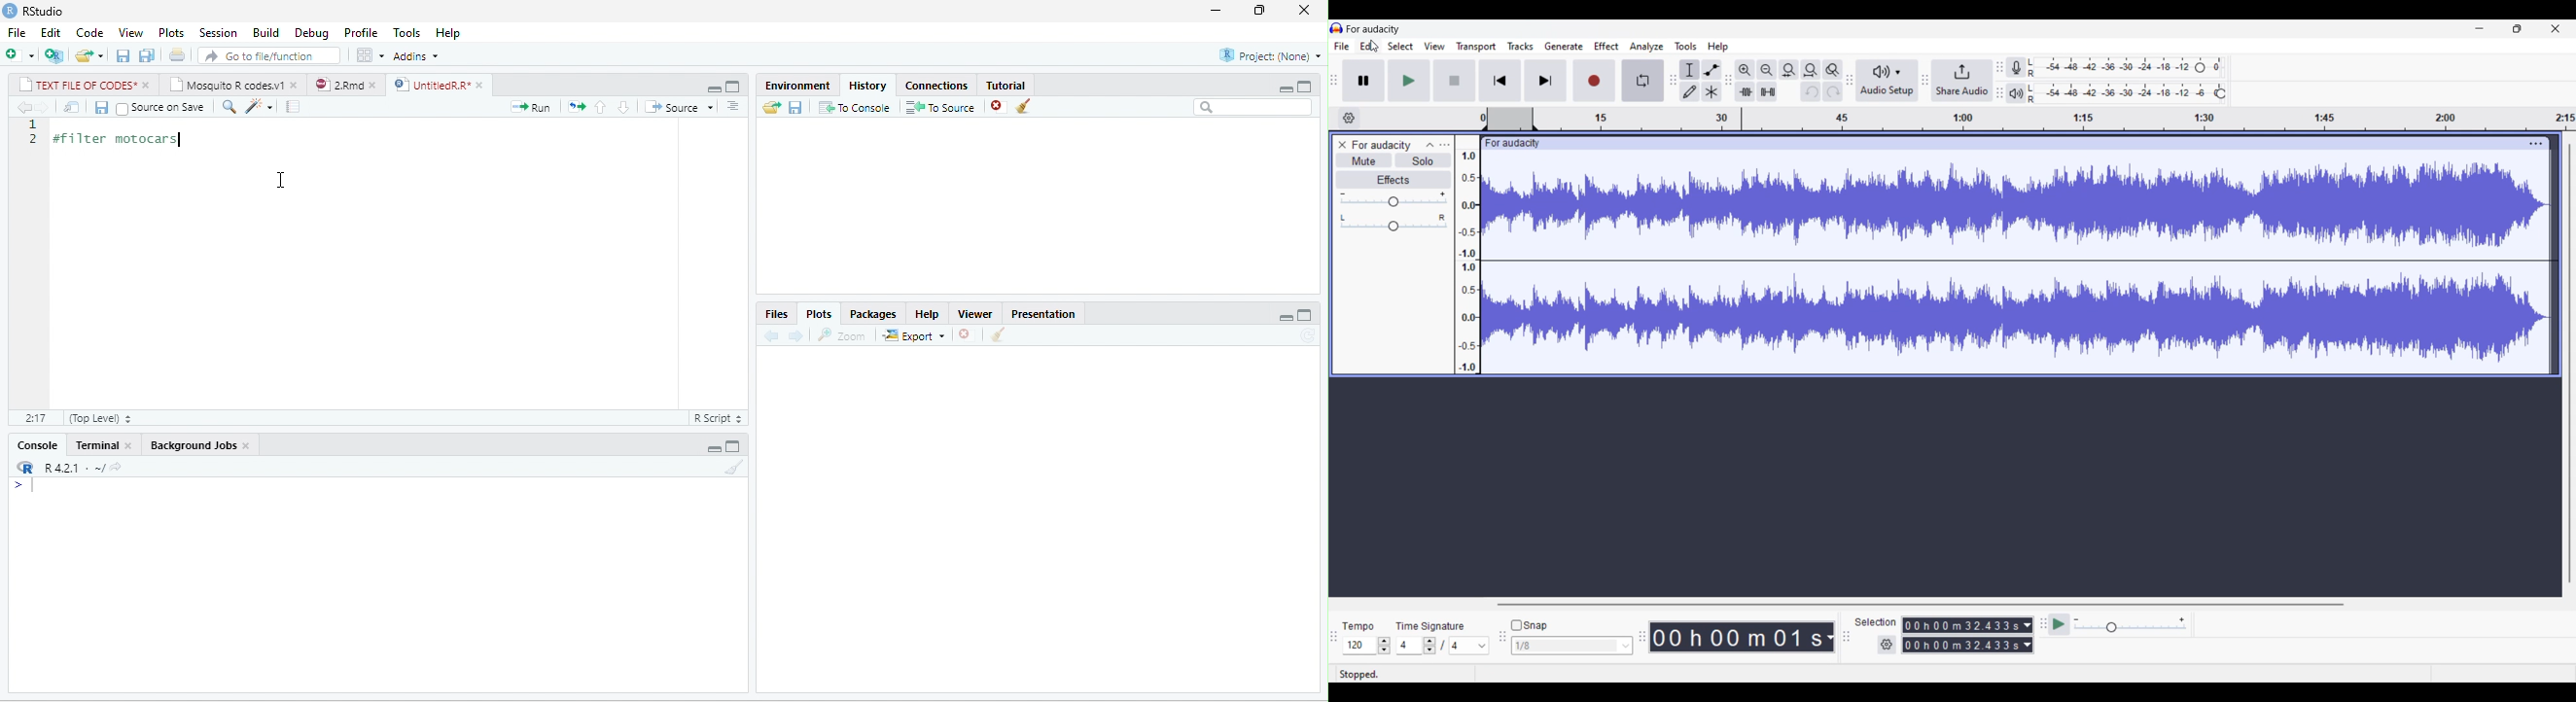 The width and height of the screenshot is (2576, 728). What do you see at coordinates (361, 33) in the screenshot?
I see `Profile` at bounding box center [361, 33].